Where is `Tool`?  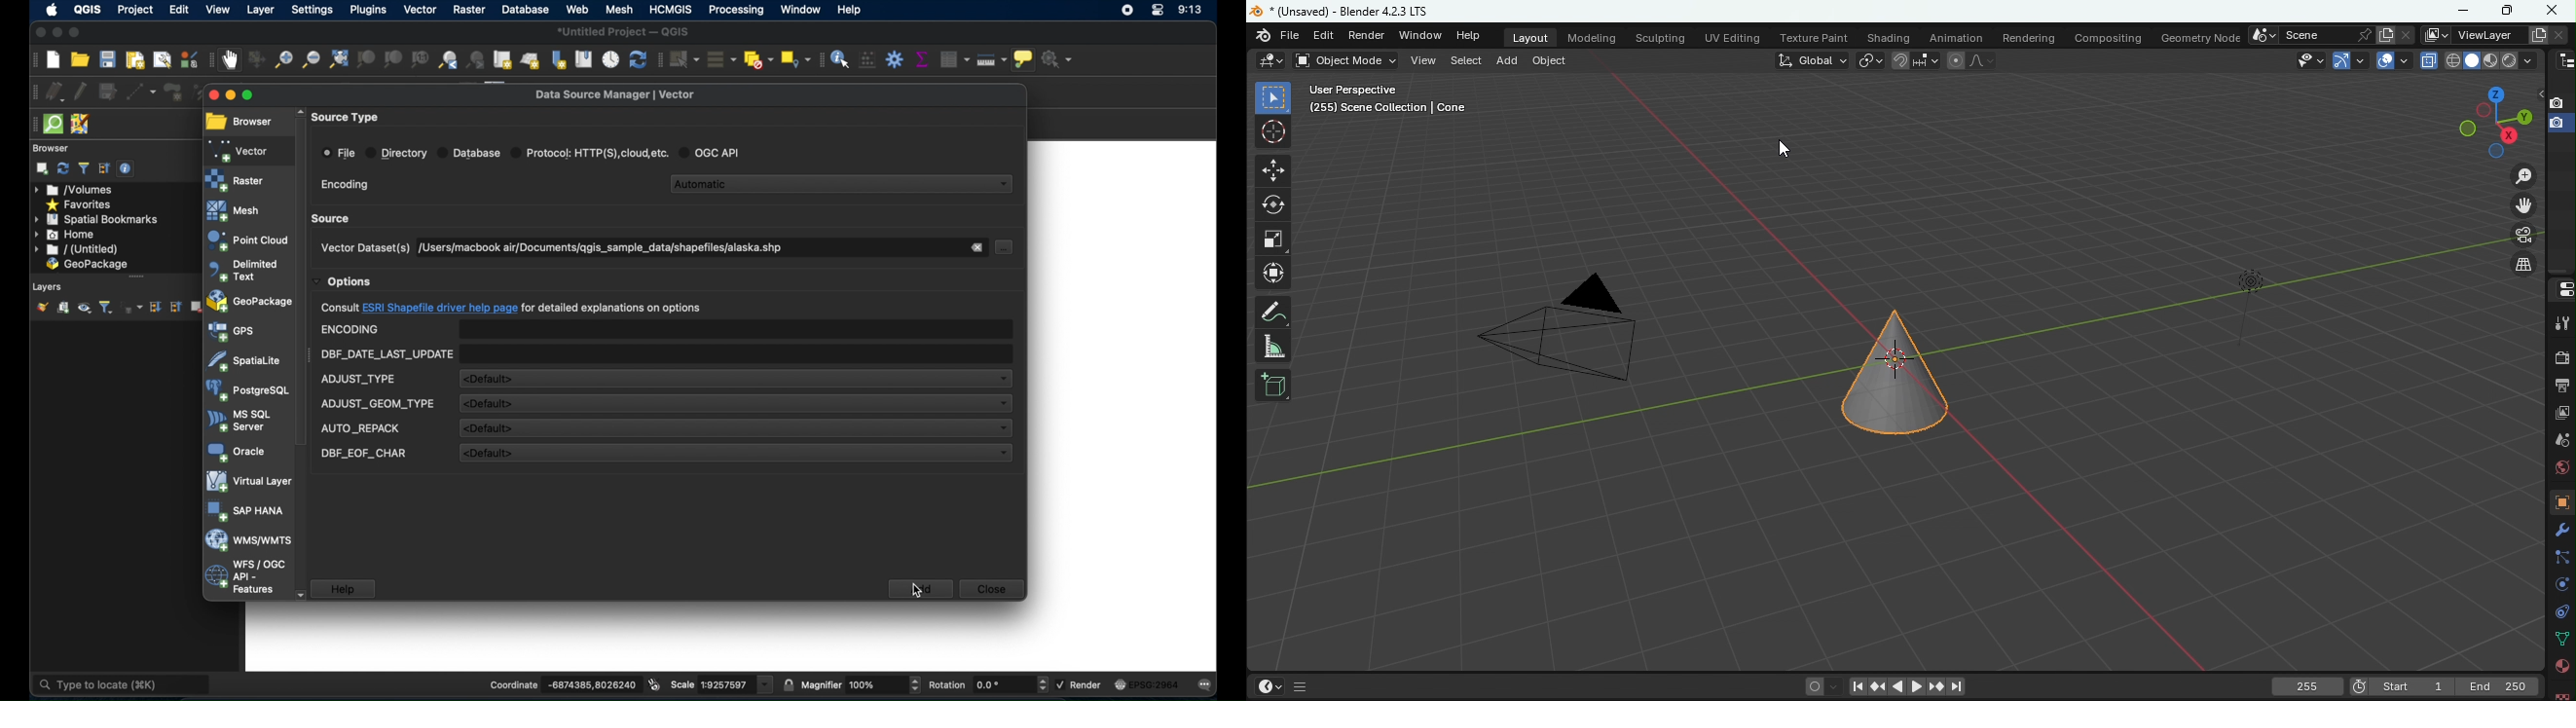
Tool is located at coordinates (2561, 321).